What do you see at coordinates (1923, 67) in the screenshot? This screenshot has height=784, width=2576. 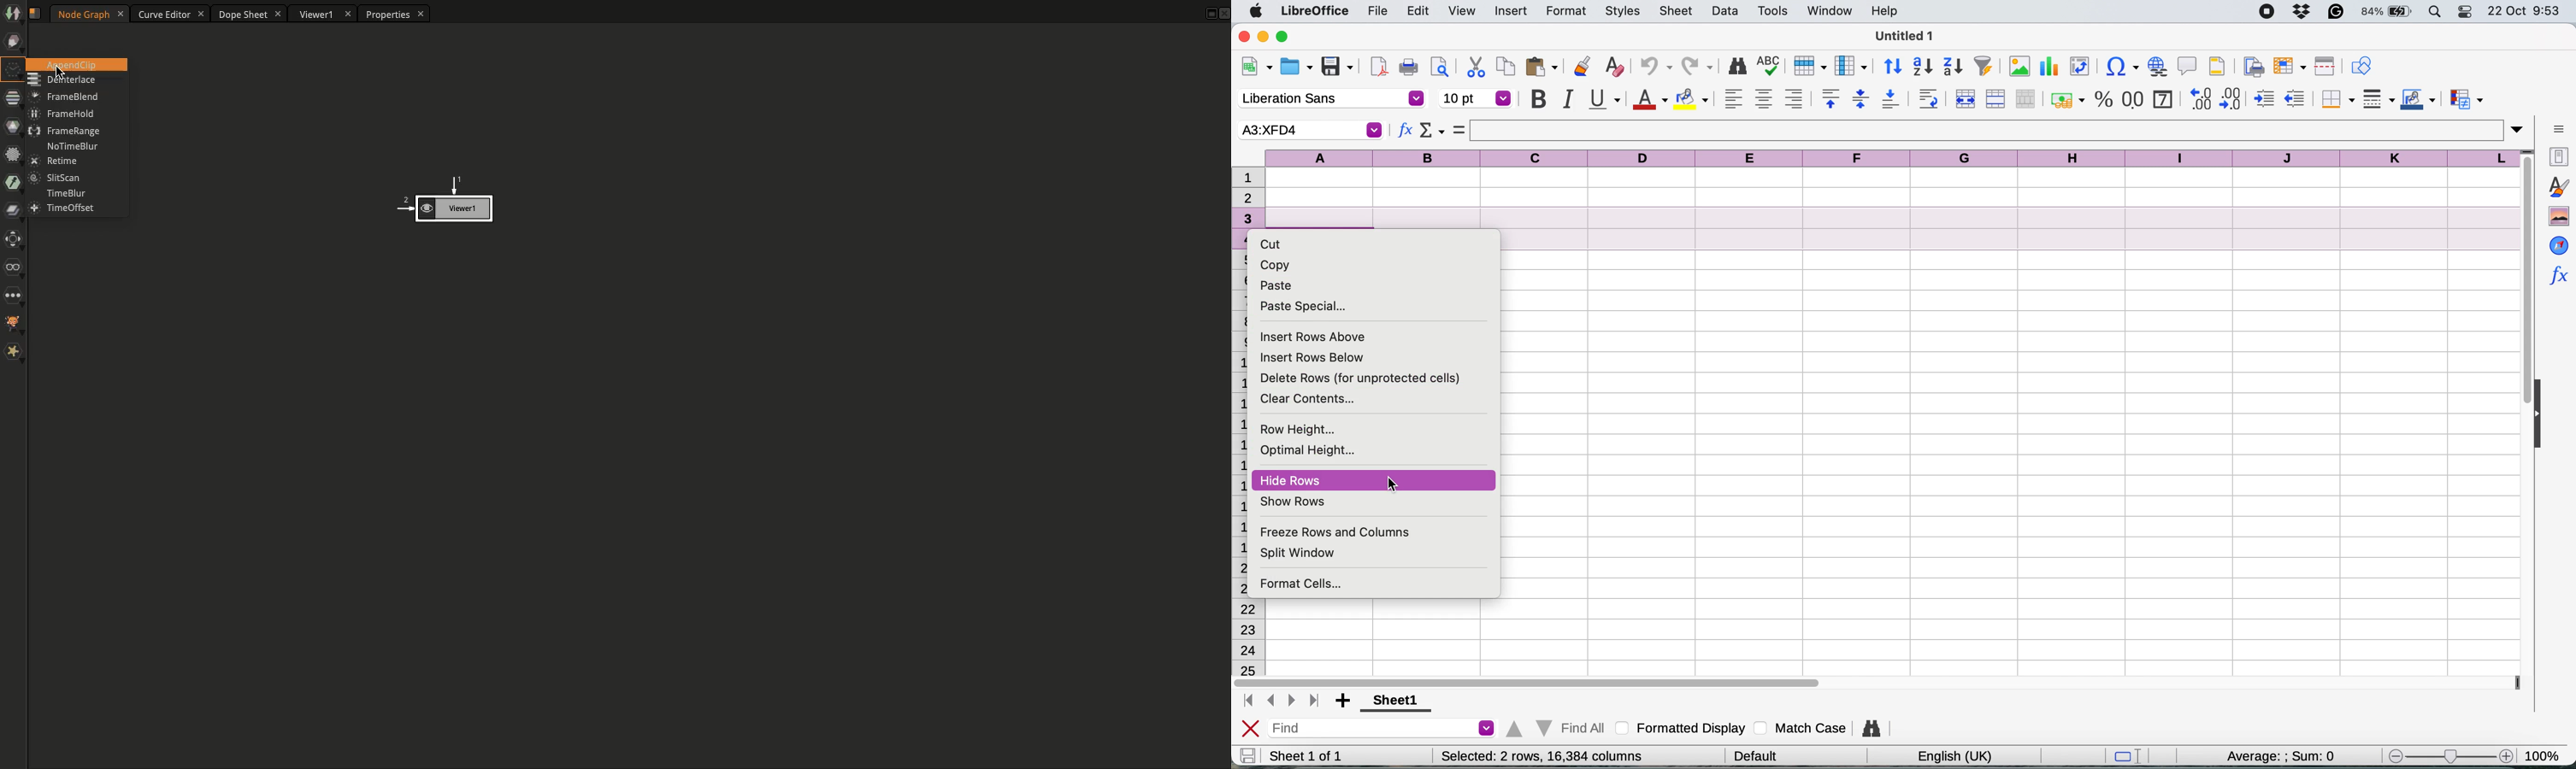 I see `sort ascending` at bounding box center [1923, 67].